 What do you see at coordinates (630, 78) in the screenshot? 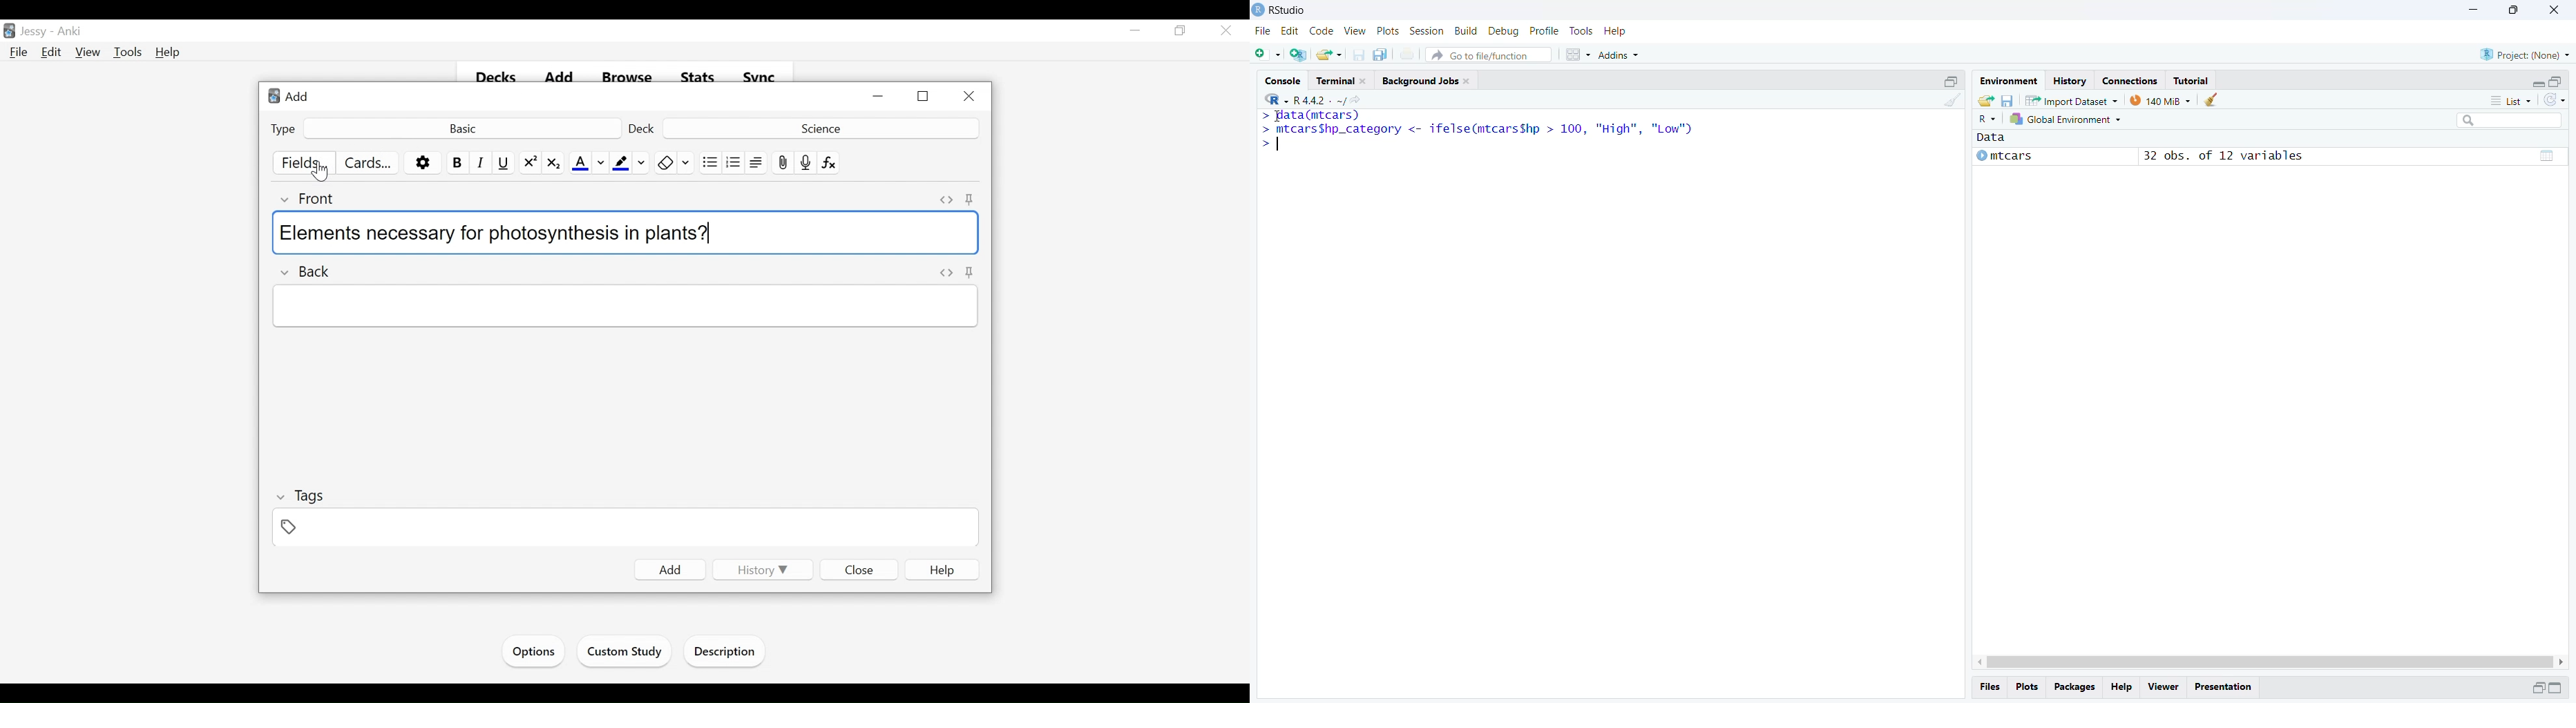
I see `Browse` at bounding box center [630, 78].